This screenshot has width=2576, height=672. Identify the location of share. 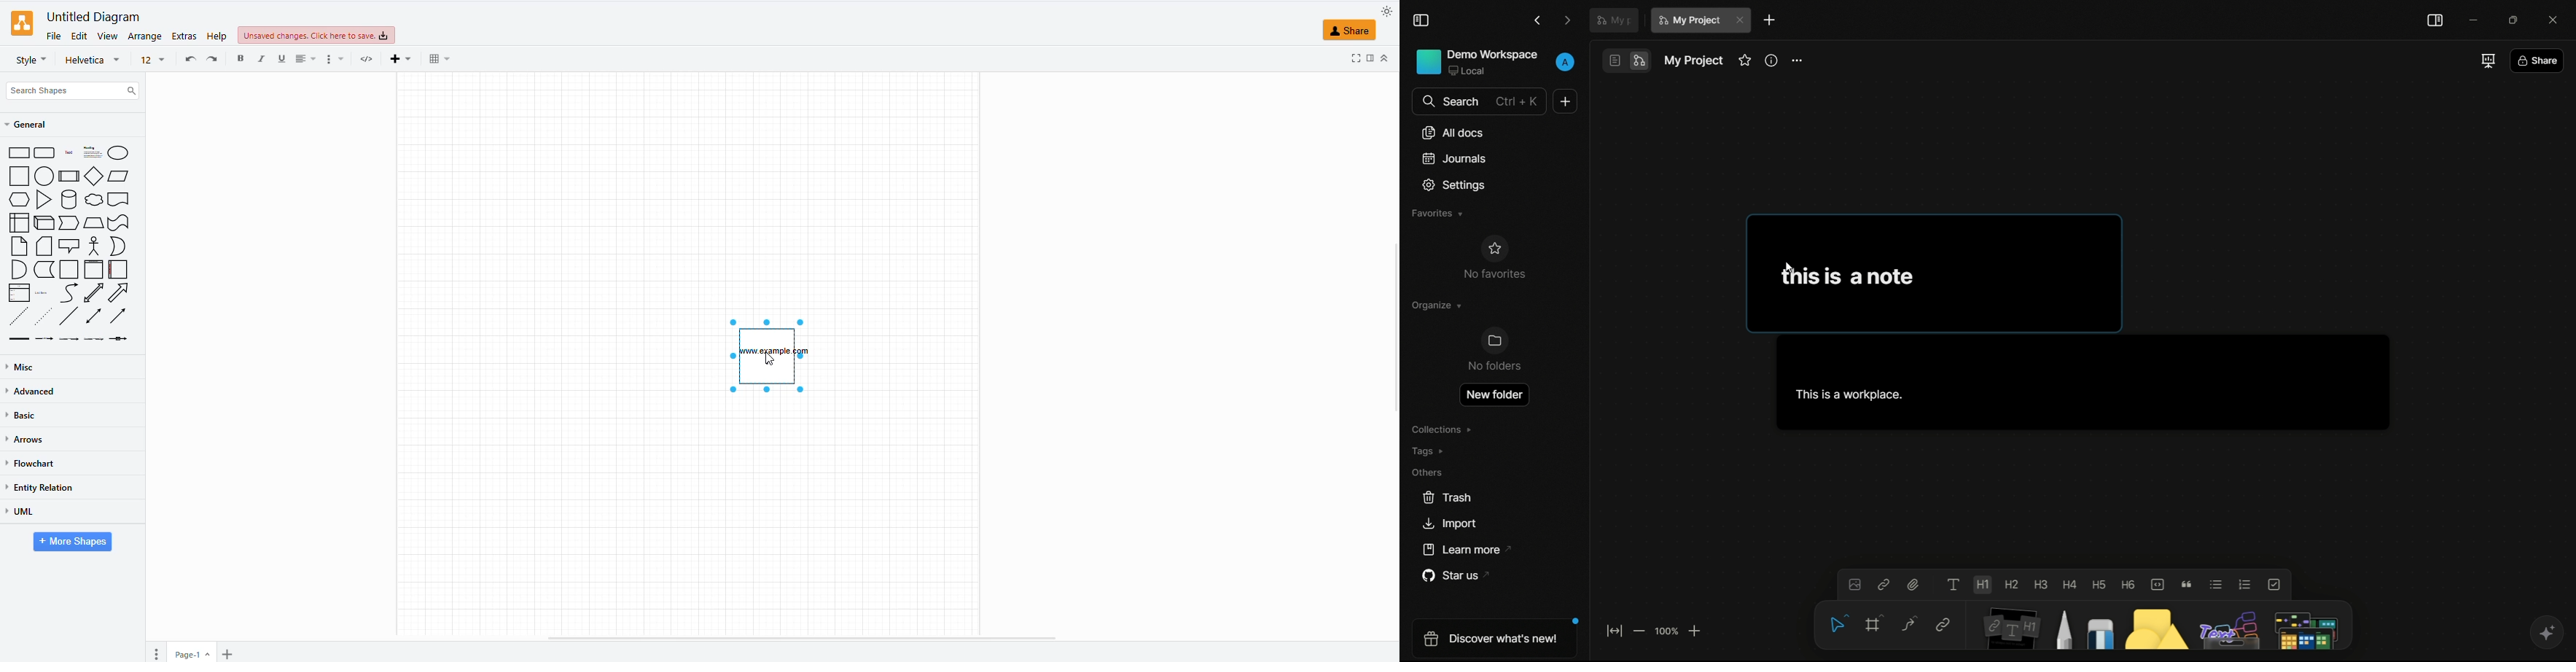
(1350, 31).